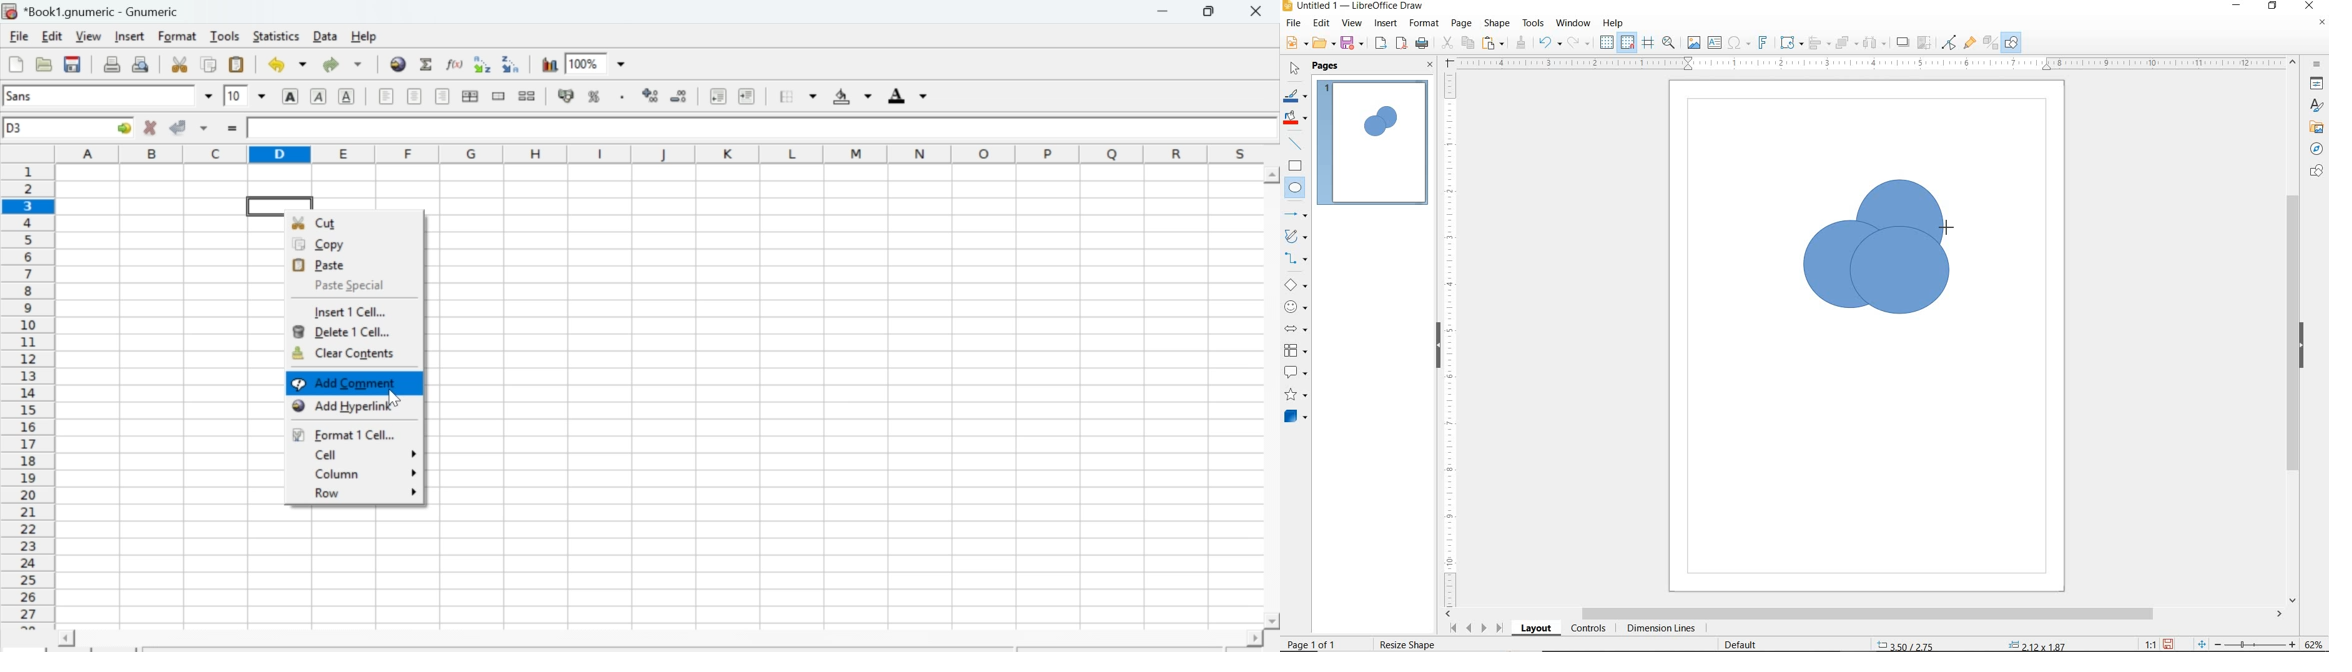 The width and height of the screenshot is (2352, 672). Describe the element at coordinates (1494, 43) in the screenshot. I see `PASTE` at that location.